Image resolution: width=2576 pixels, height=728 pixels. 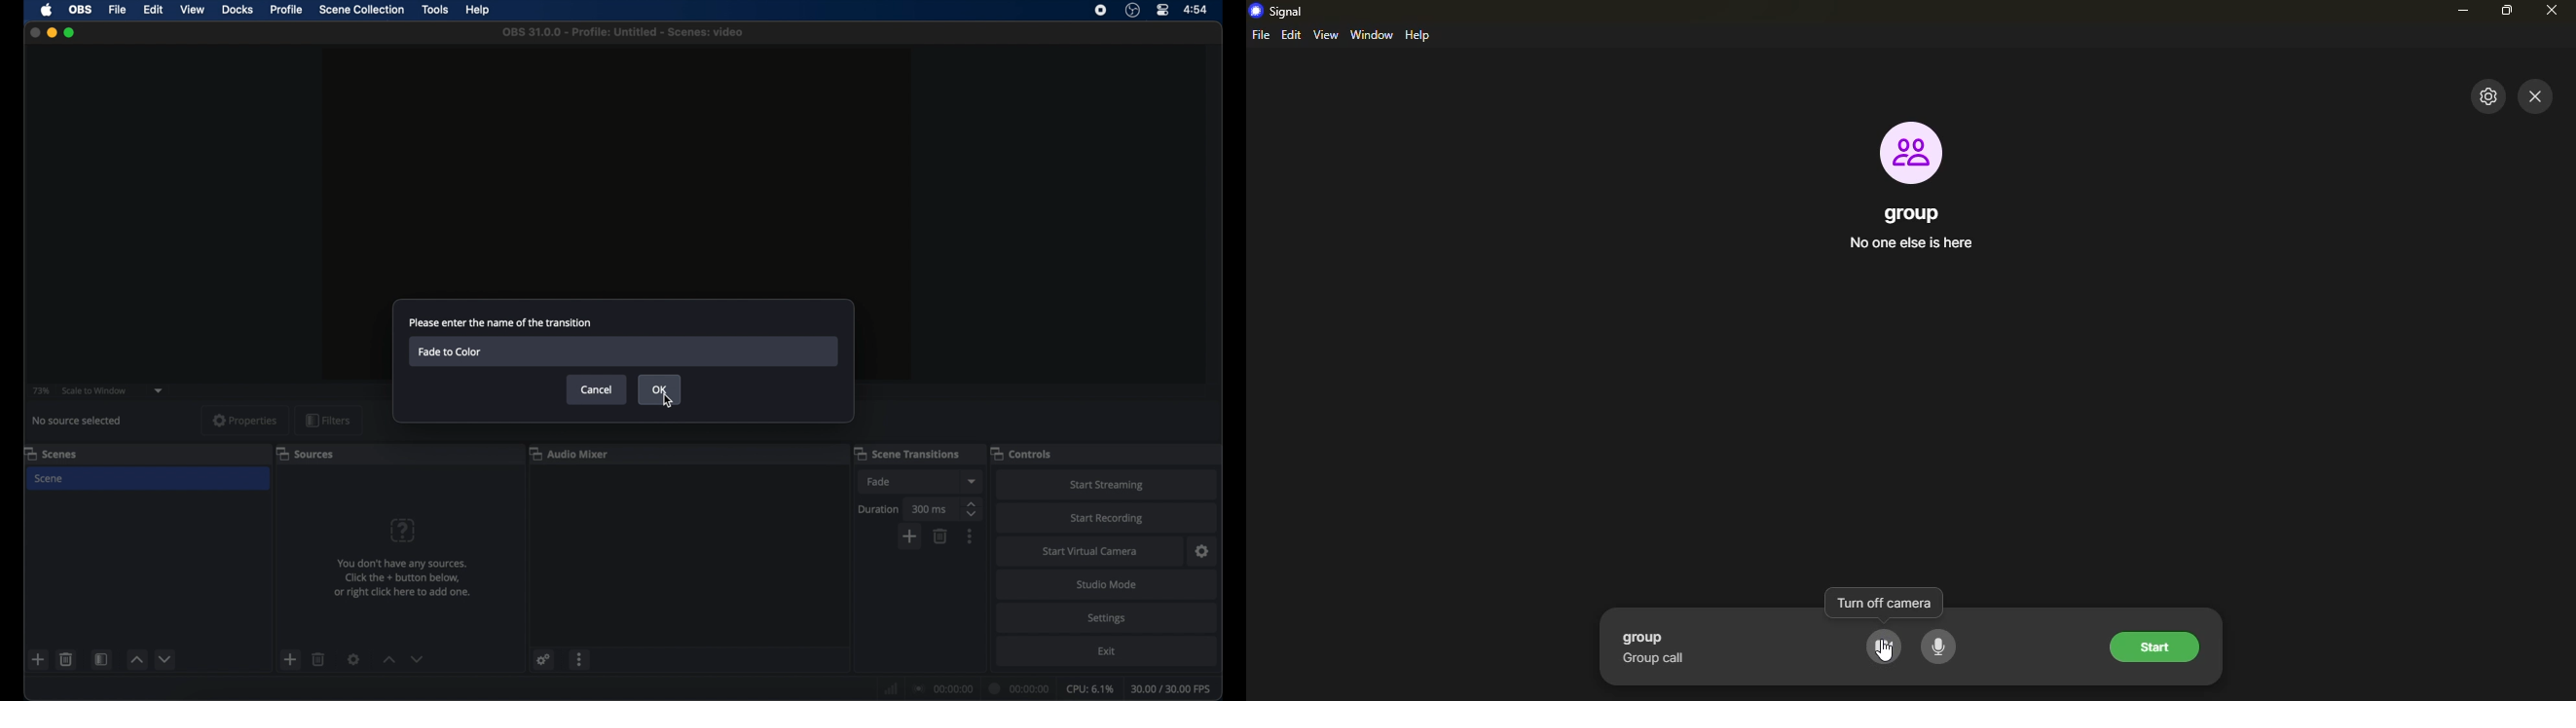 I want to click on delete, so click(x=941, y=536).